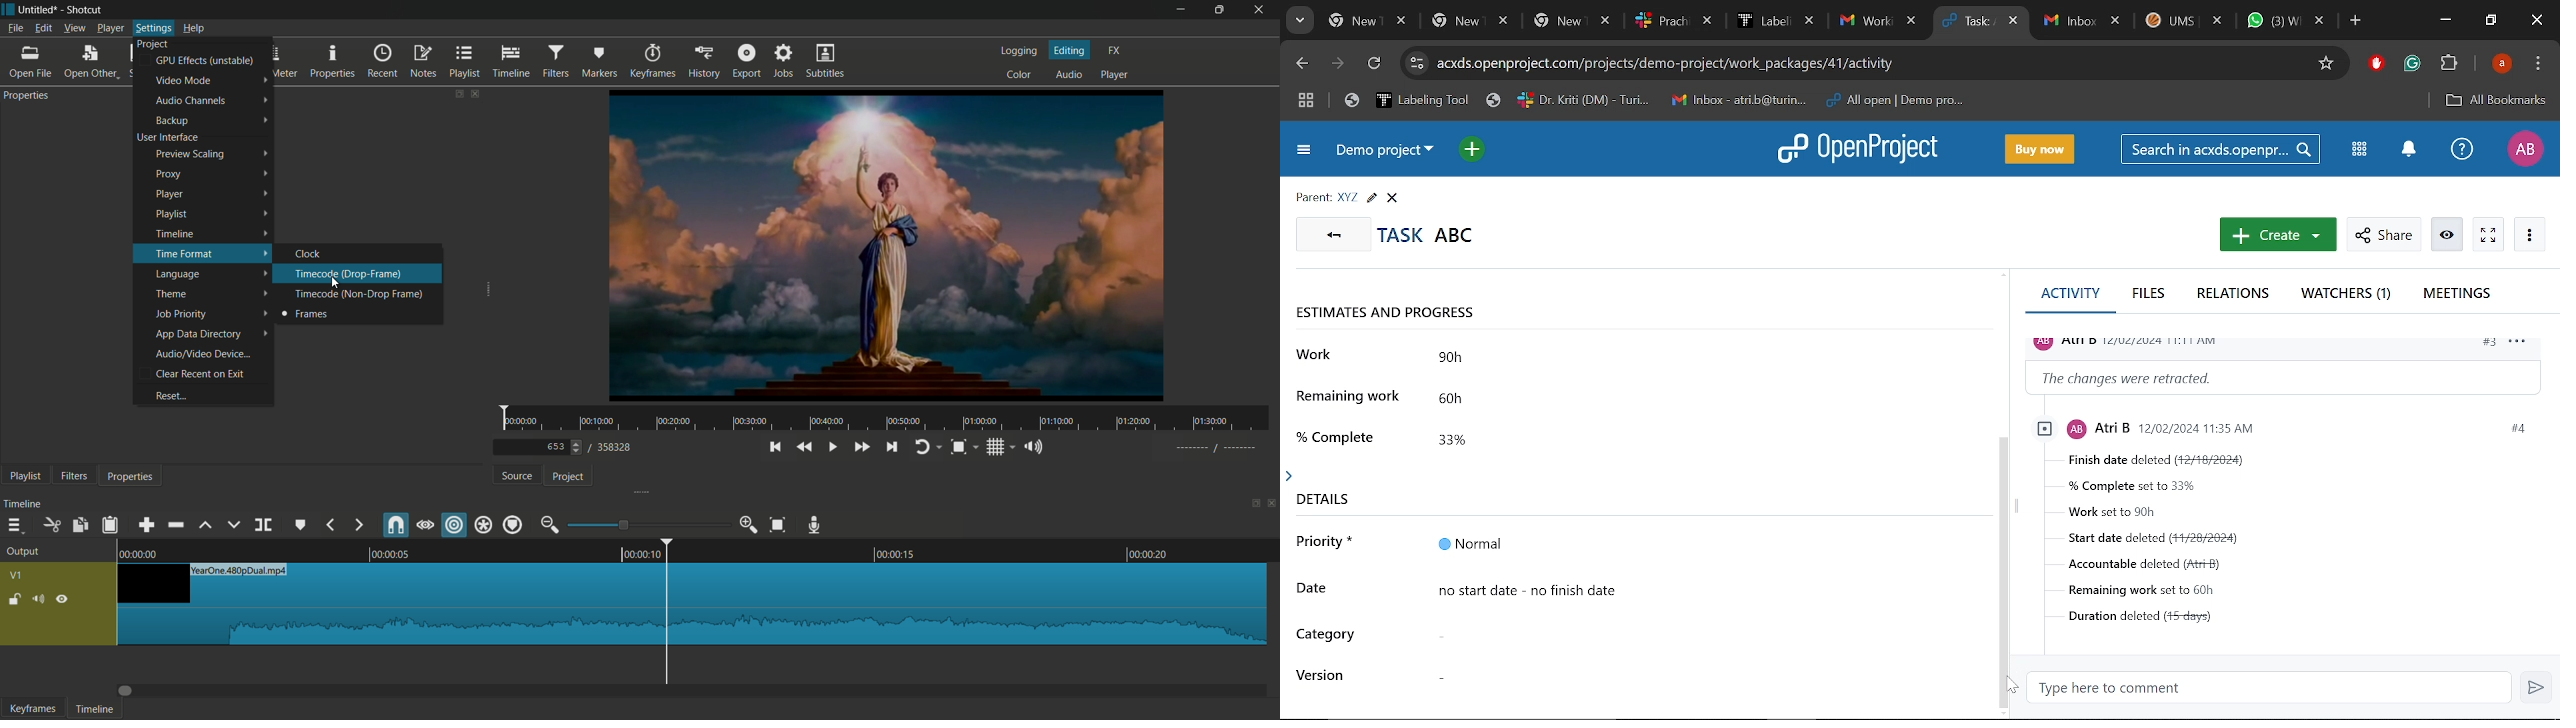 The width and height of the screenshot is (2576, 728). I want to click on playlist, so click(27, 475).